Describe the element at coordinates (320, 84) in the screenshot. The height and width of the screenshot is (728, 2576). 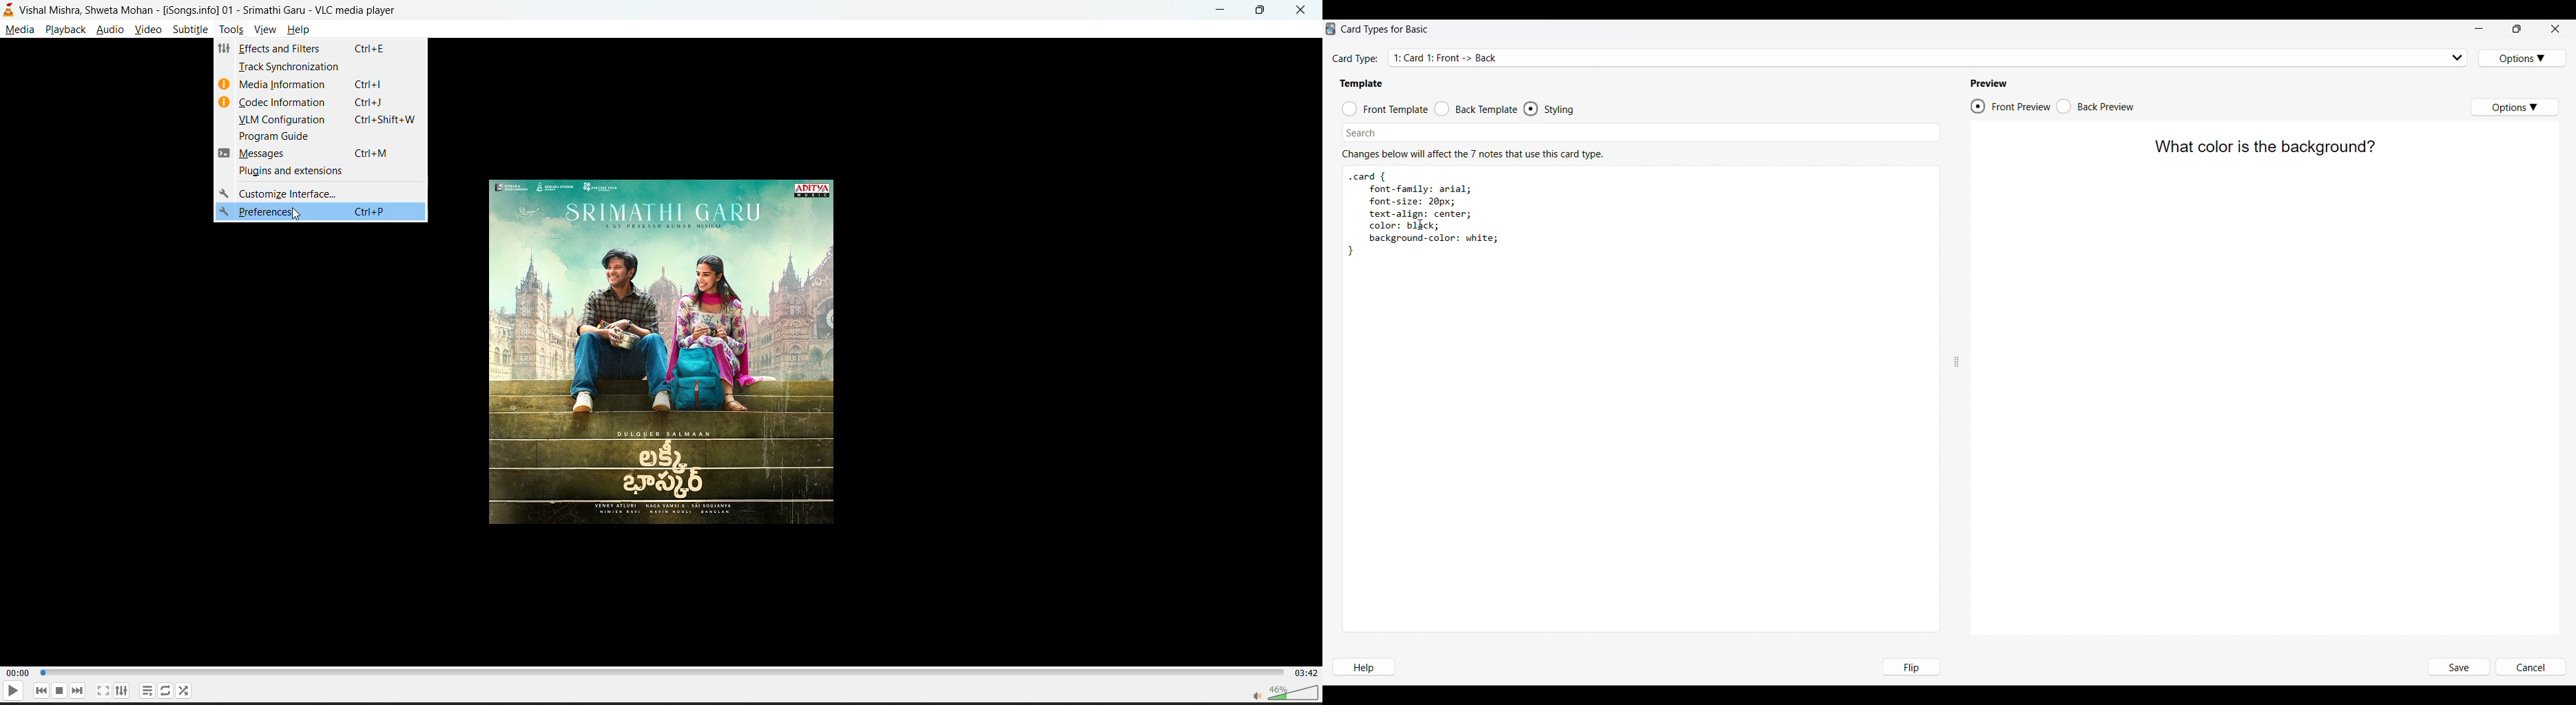
I see `media information` at that location.